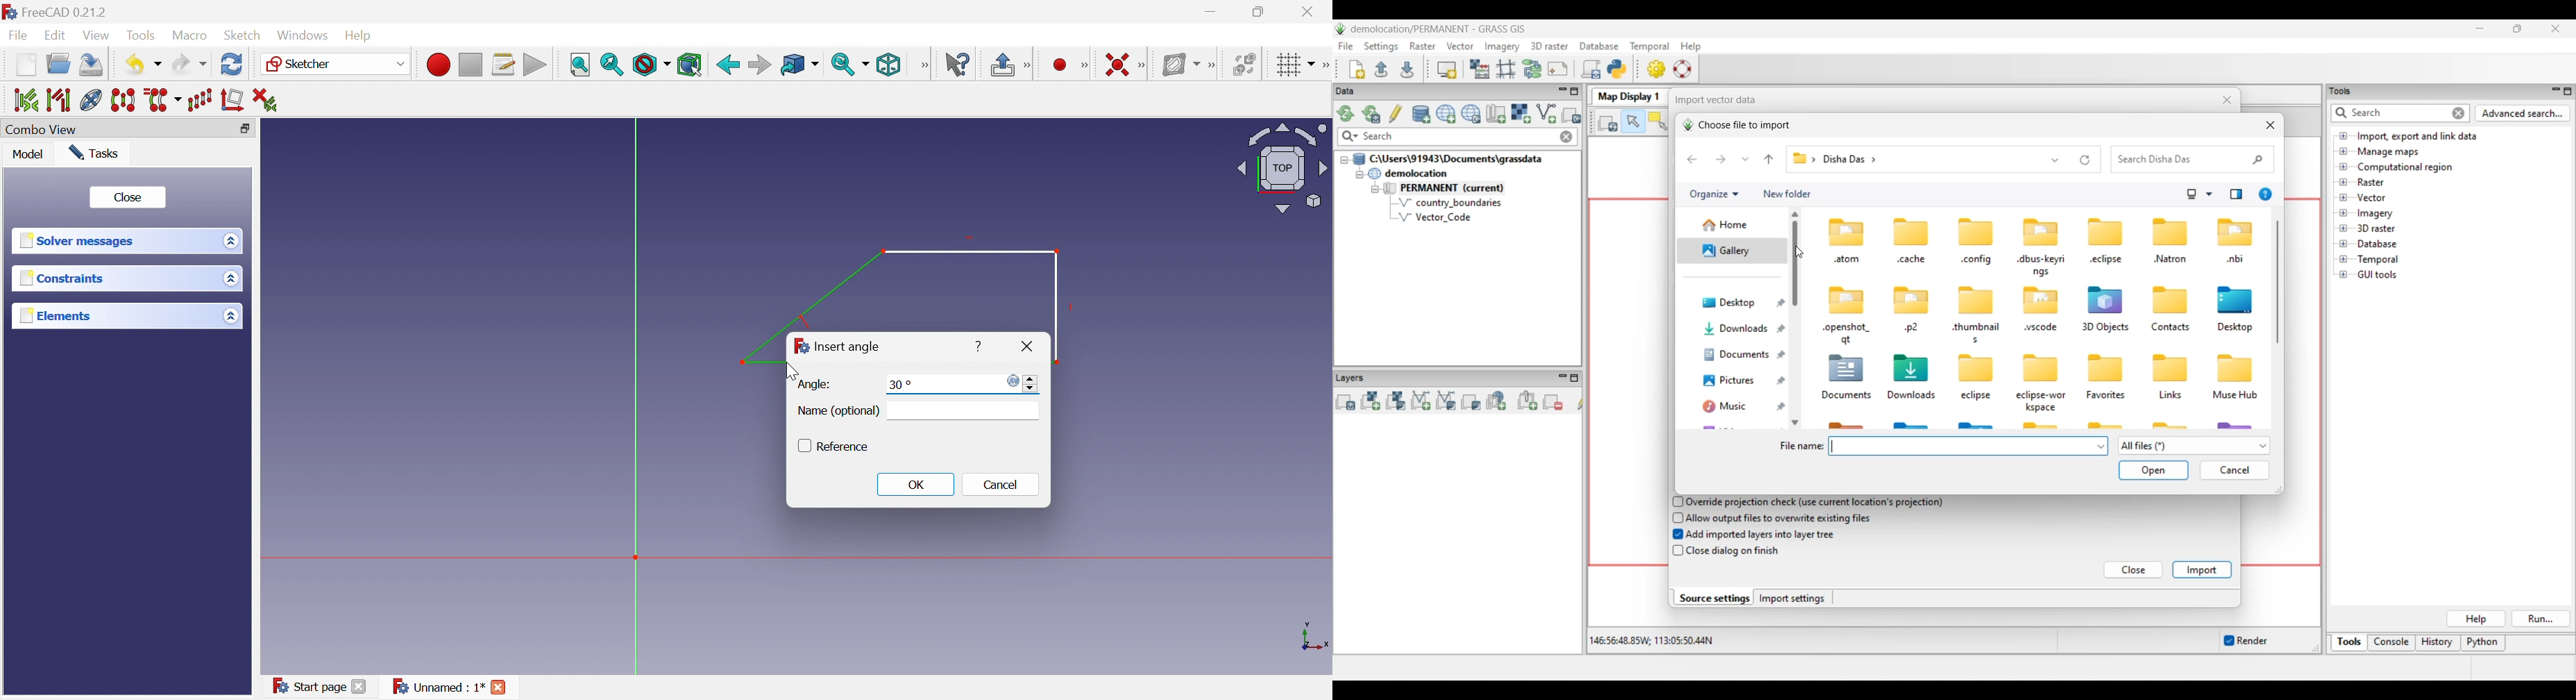 The height and width of the screenshot is (700, 2576). What do you see at coordinates (303, 35) in the screenshot?
I see `Windows` at bounding box center [303, 35].